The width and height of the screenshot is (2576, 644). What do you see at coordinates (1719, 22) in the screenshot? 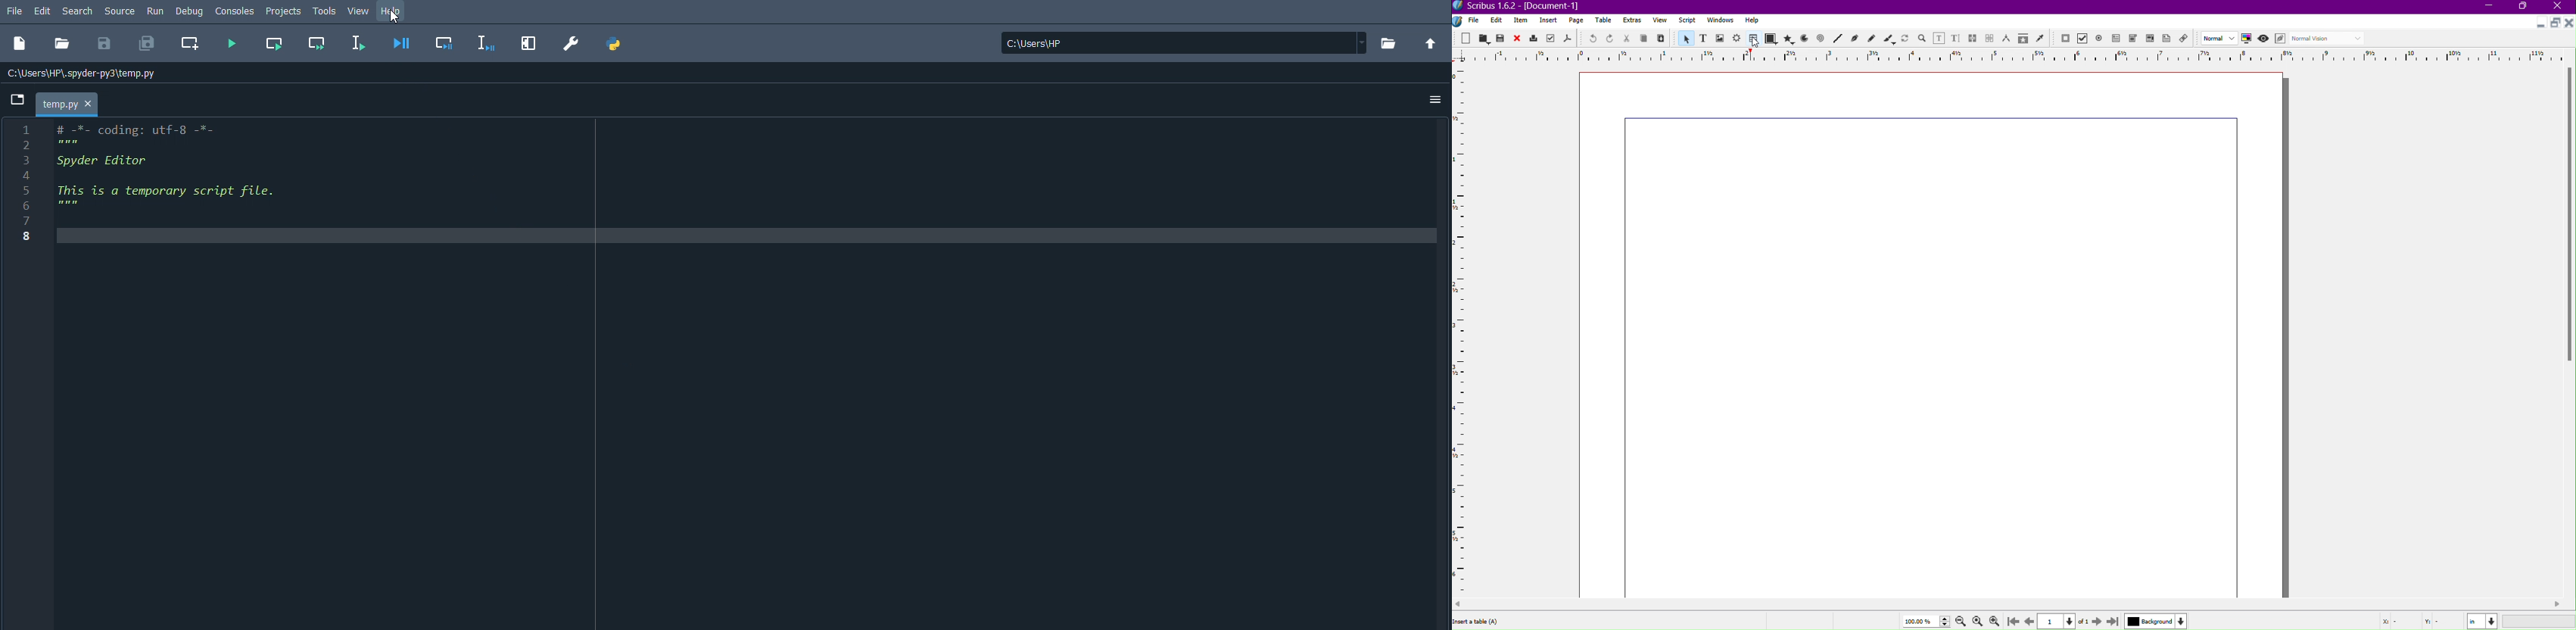
I see `Window` at bounding box center [1719, 22].